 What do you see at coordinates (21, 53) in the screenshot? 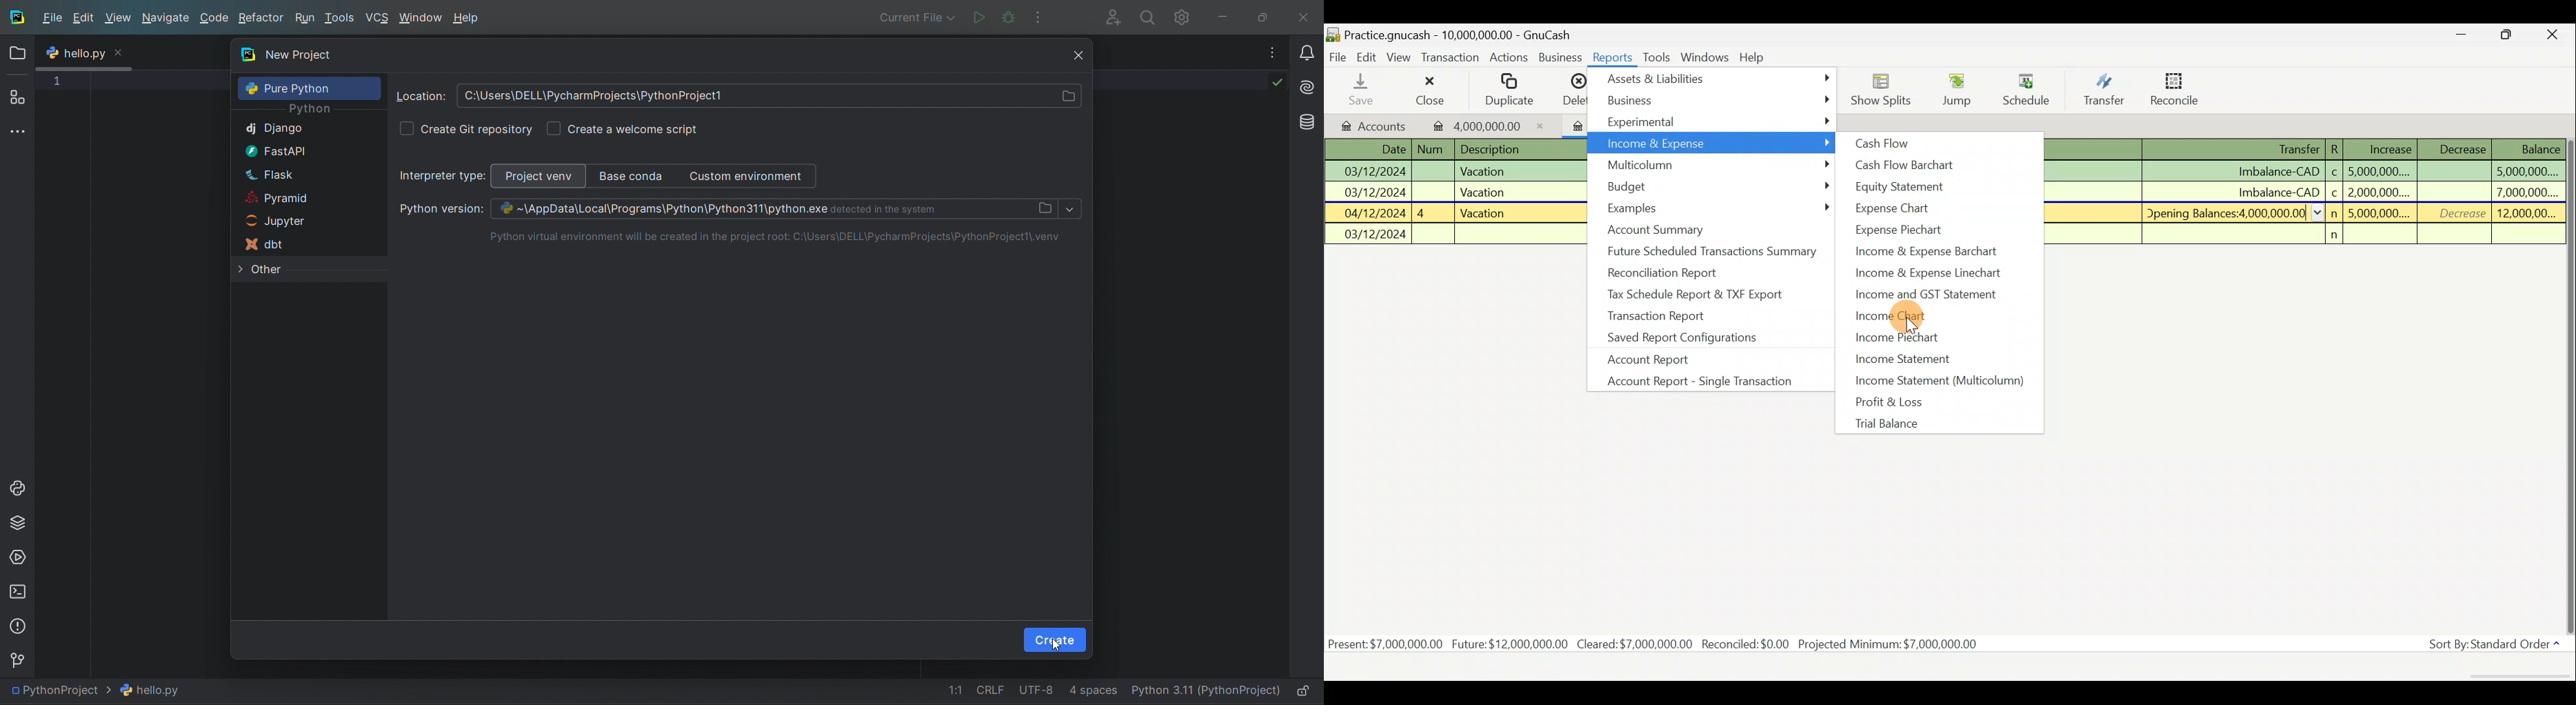
I see `folder window` at bounding box center [21, 53].